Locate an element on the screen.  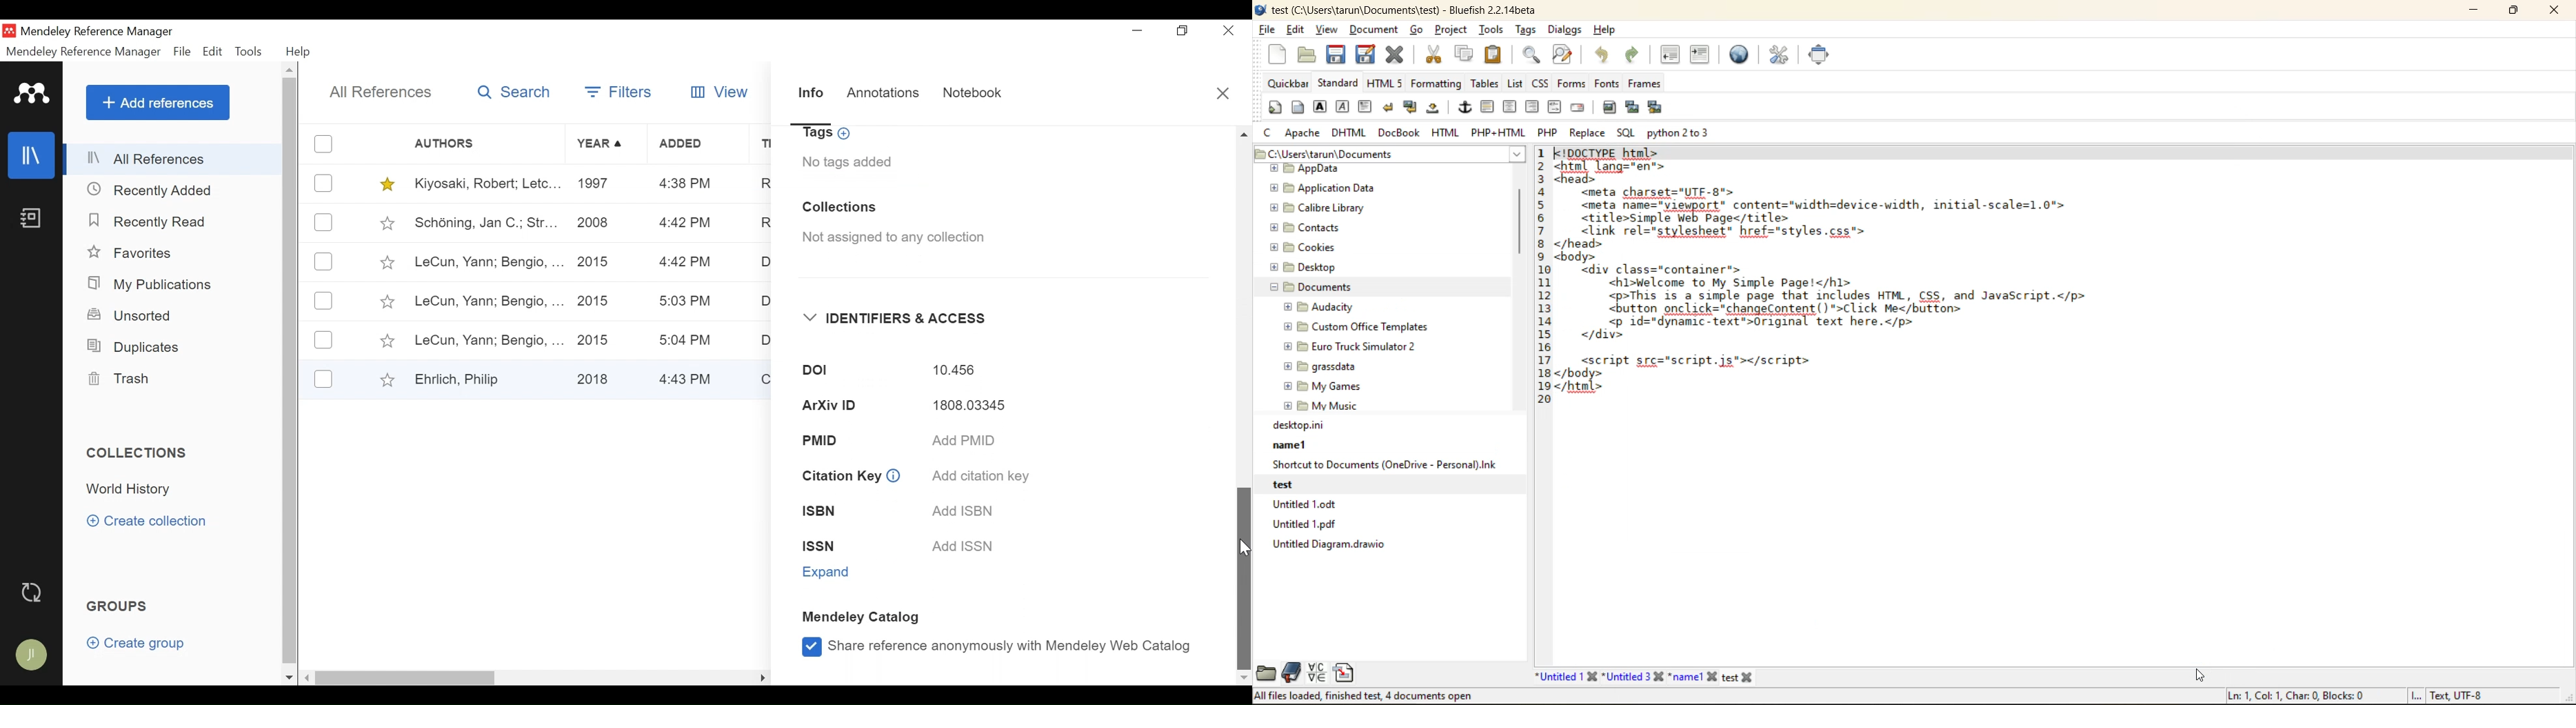
Close is located at coordinates (1226, 31).